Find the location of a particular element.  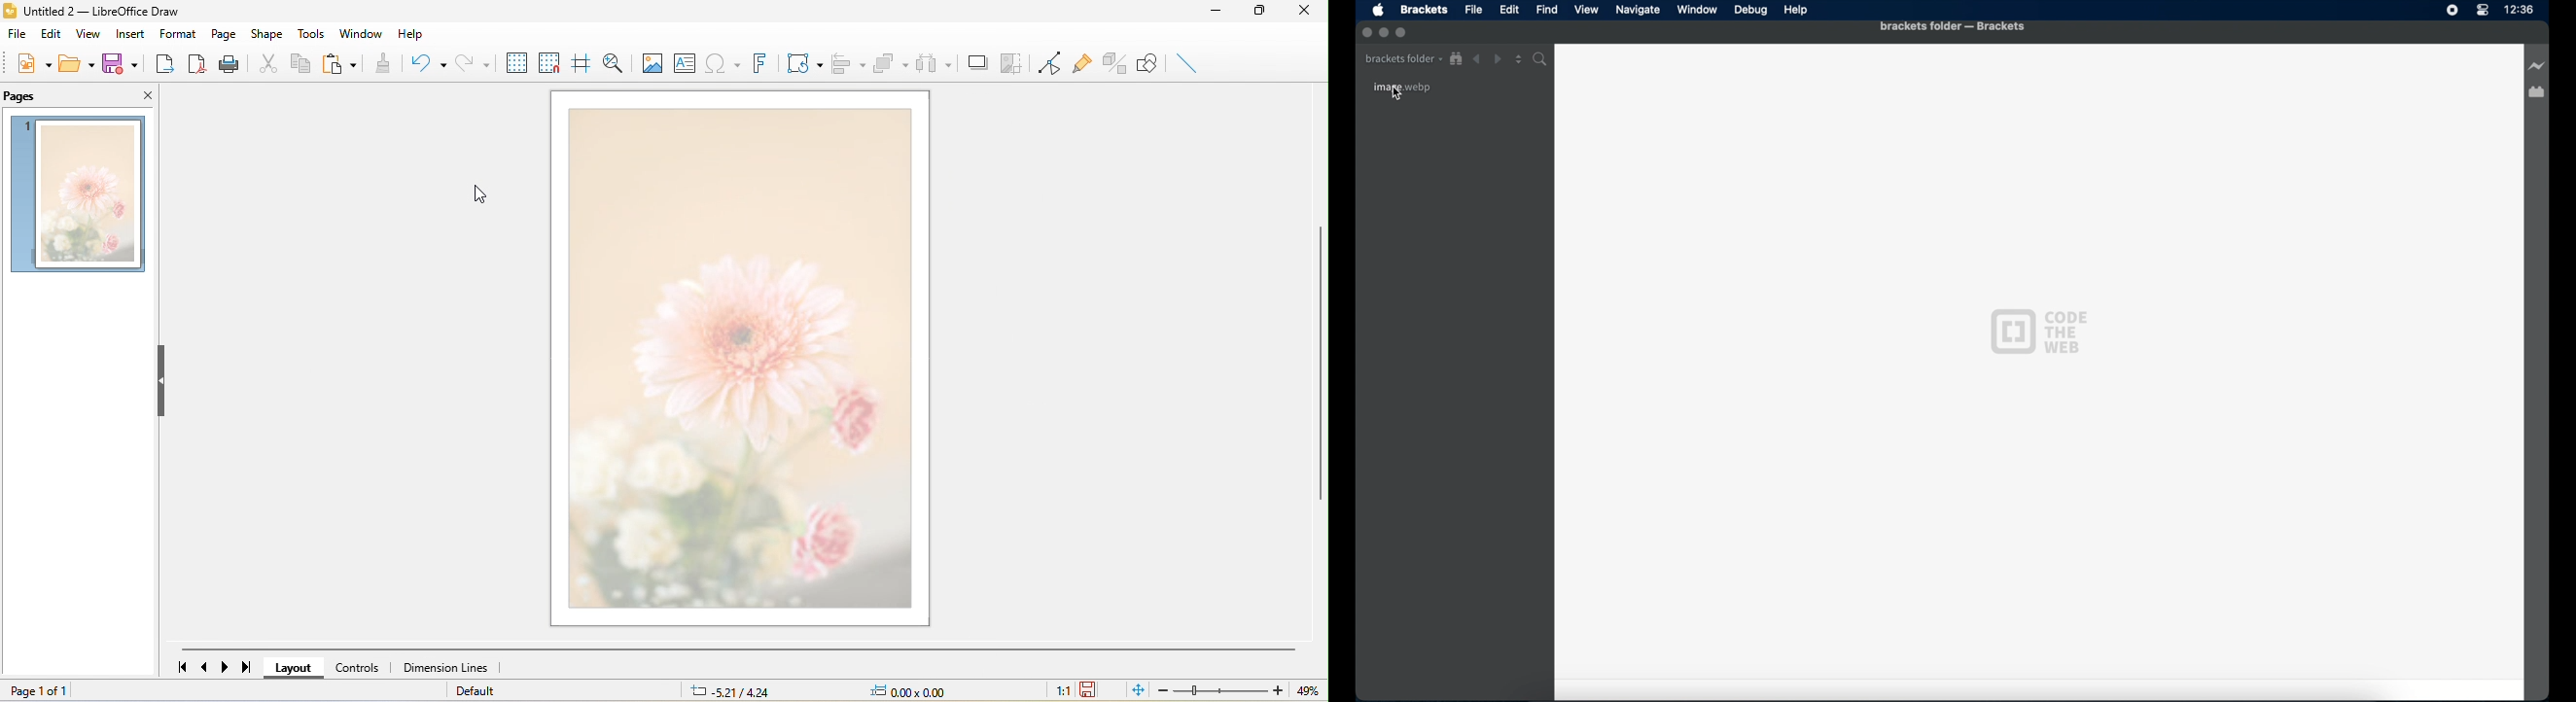

extension manager is located at coordinates (2537, 92).